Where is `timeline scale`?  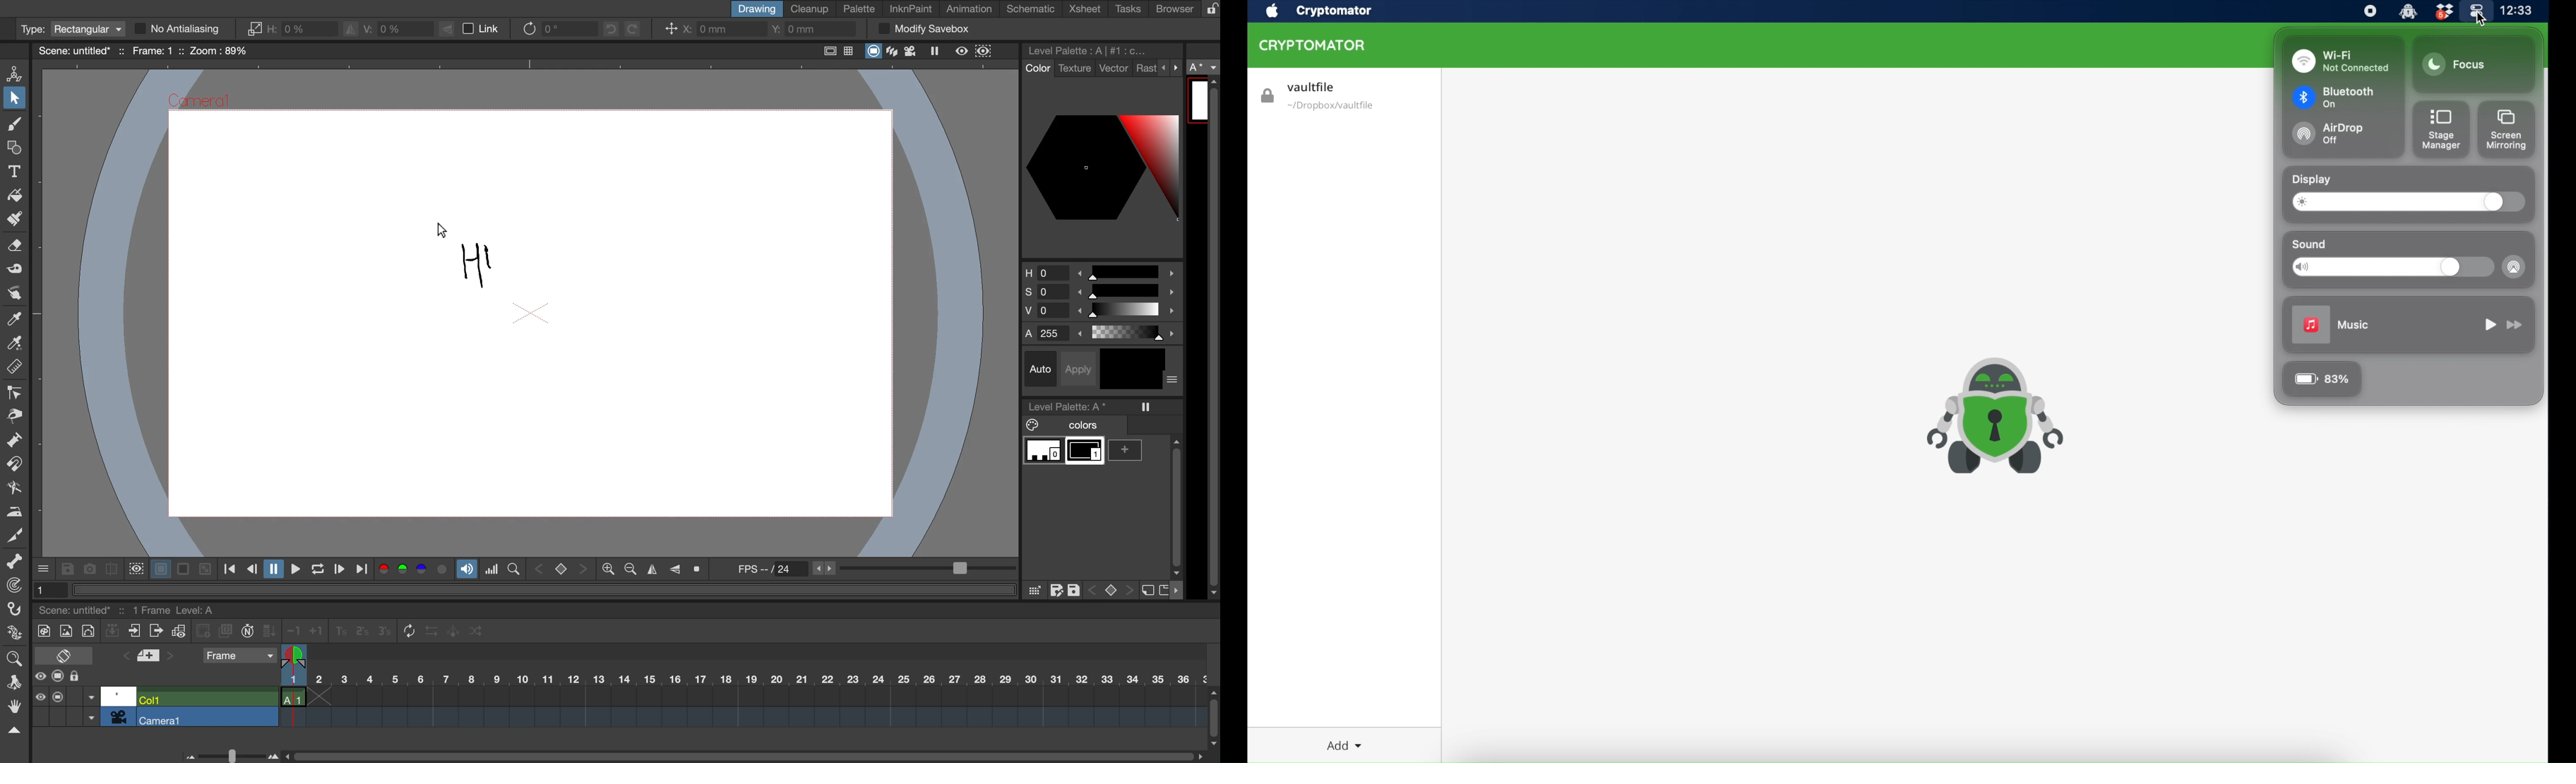
timeline scale is located at coordinates (741, 692).